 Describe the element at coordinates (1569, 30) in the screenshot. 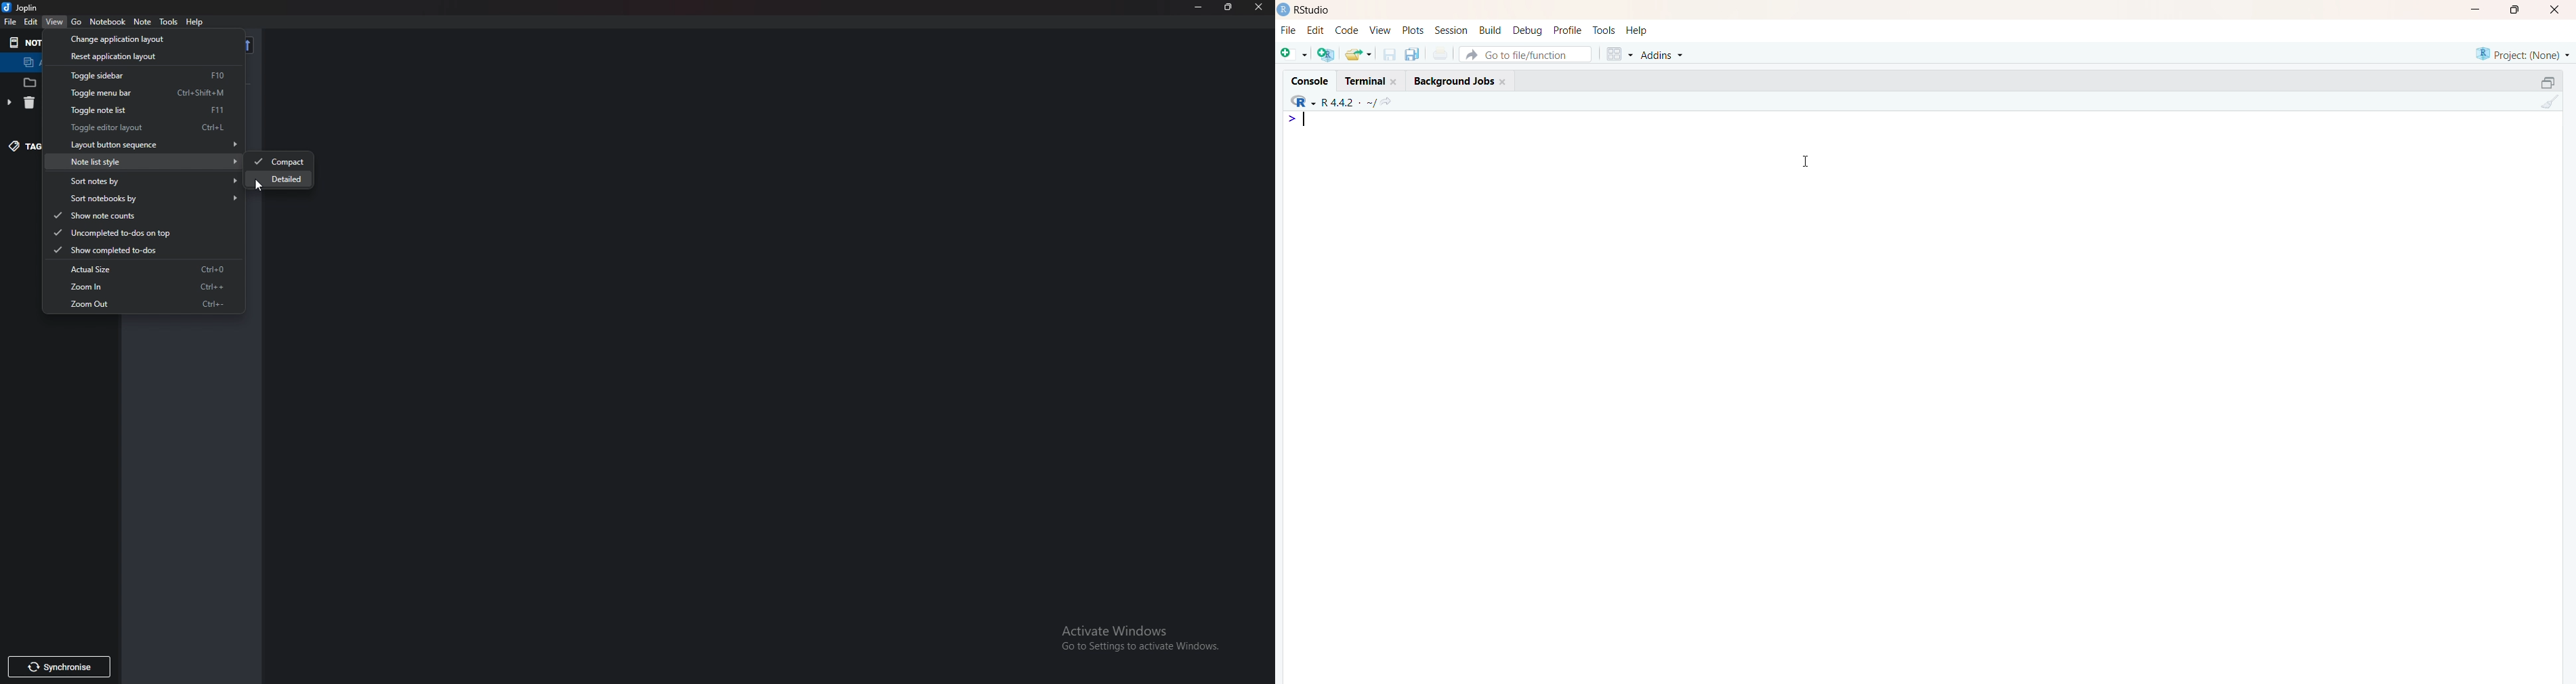

I see `profile` at that location.